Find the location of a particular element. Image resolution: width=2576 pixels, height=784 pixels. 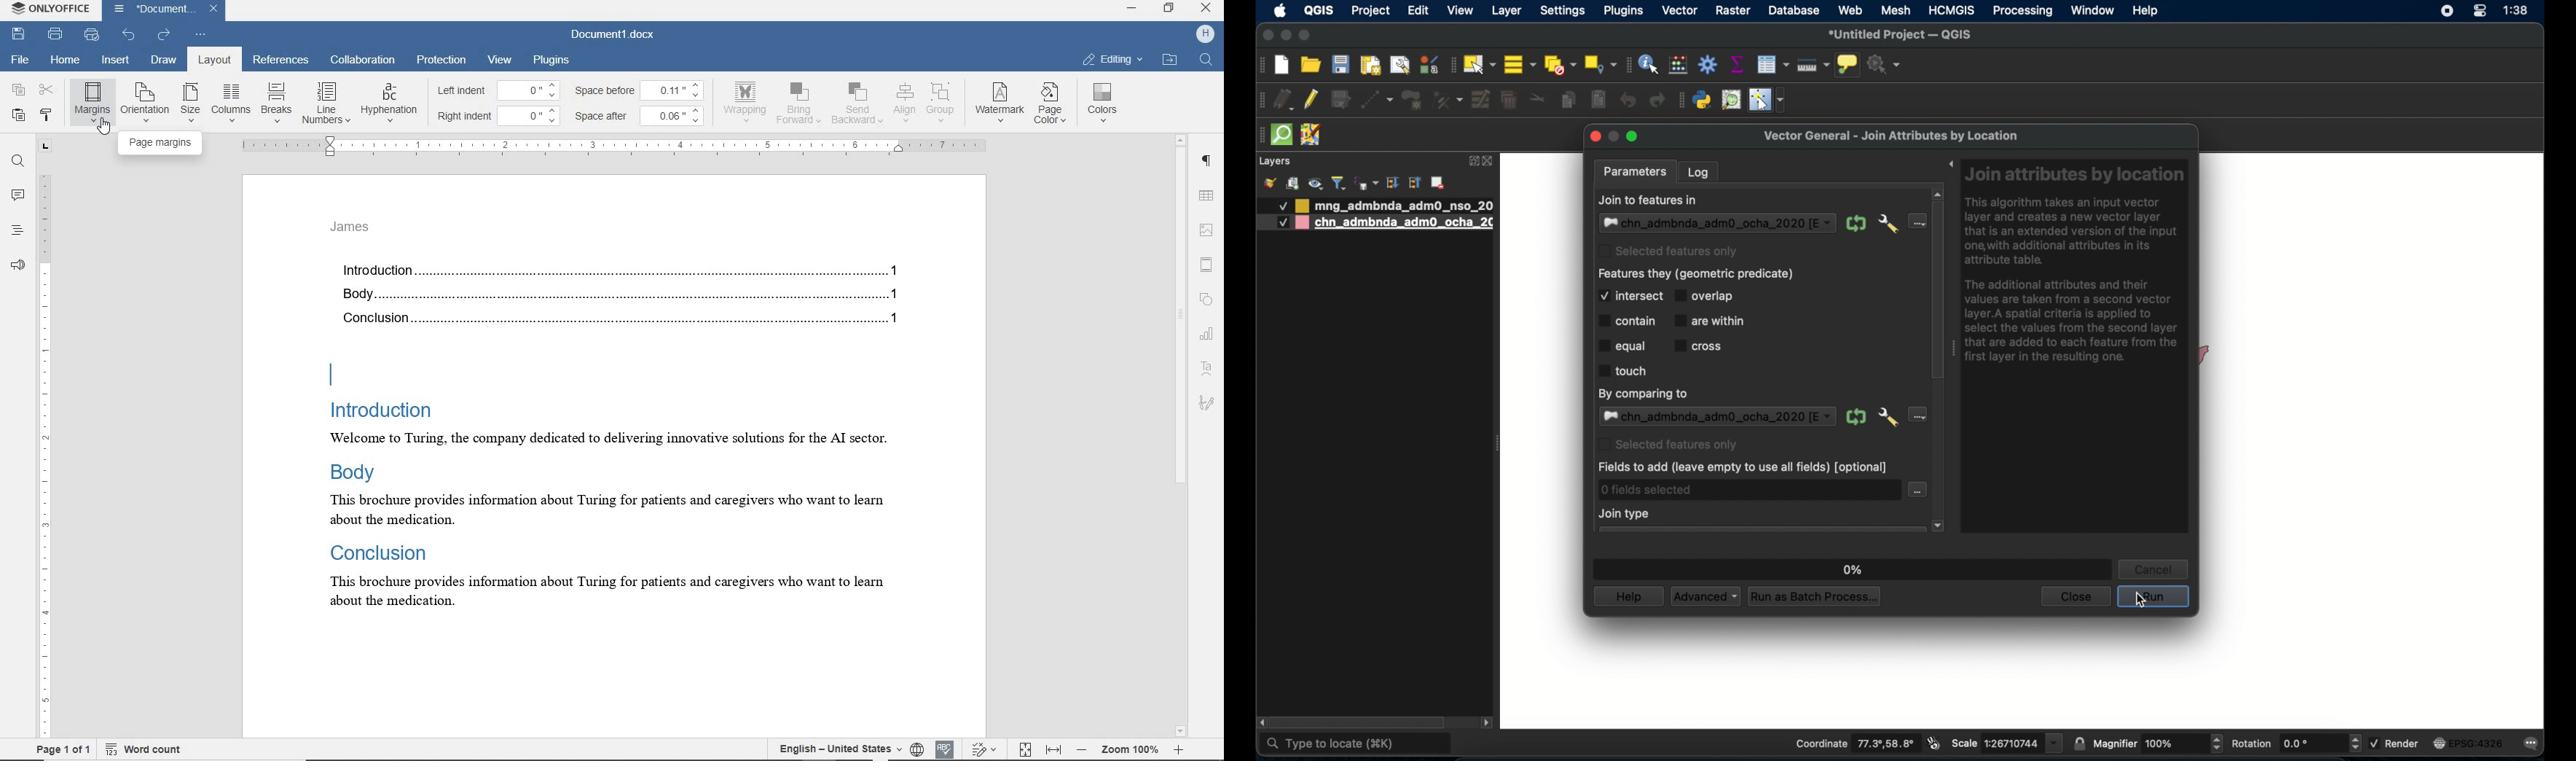

margins is located at coordinates (92, 101).